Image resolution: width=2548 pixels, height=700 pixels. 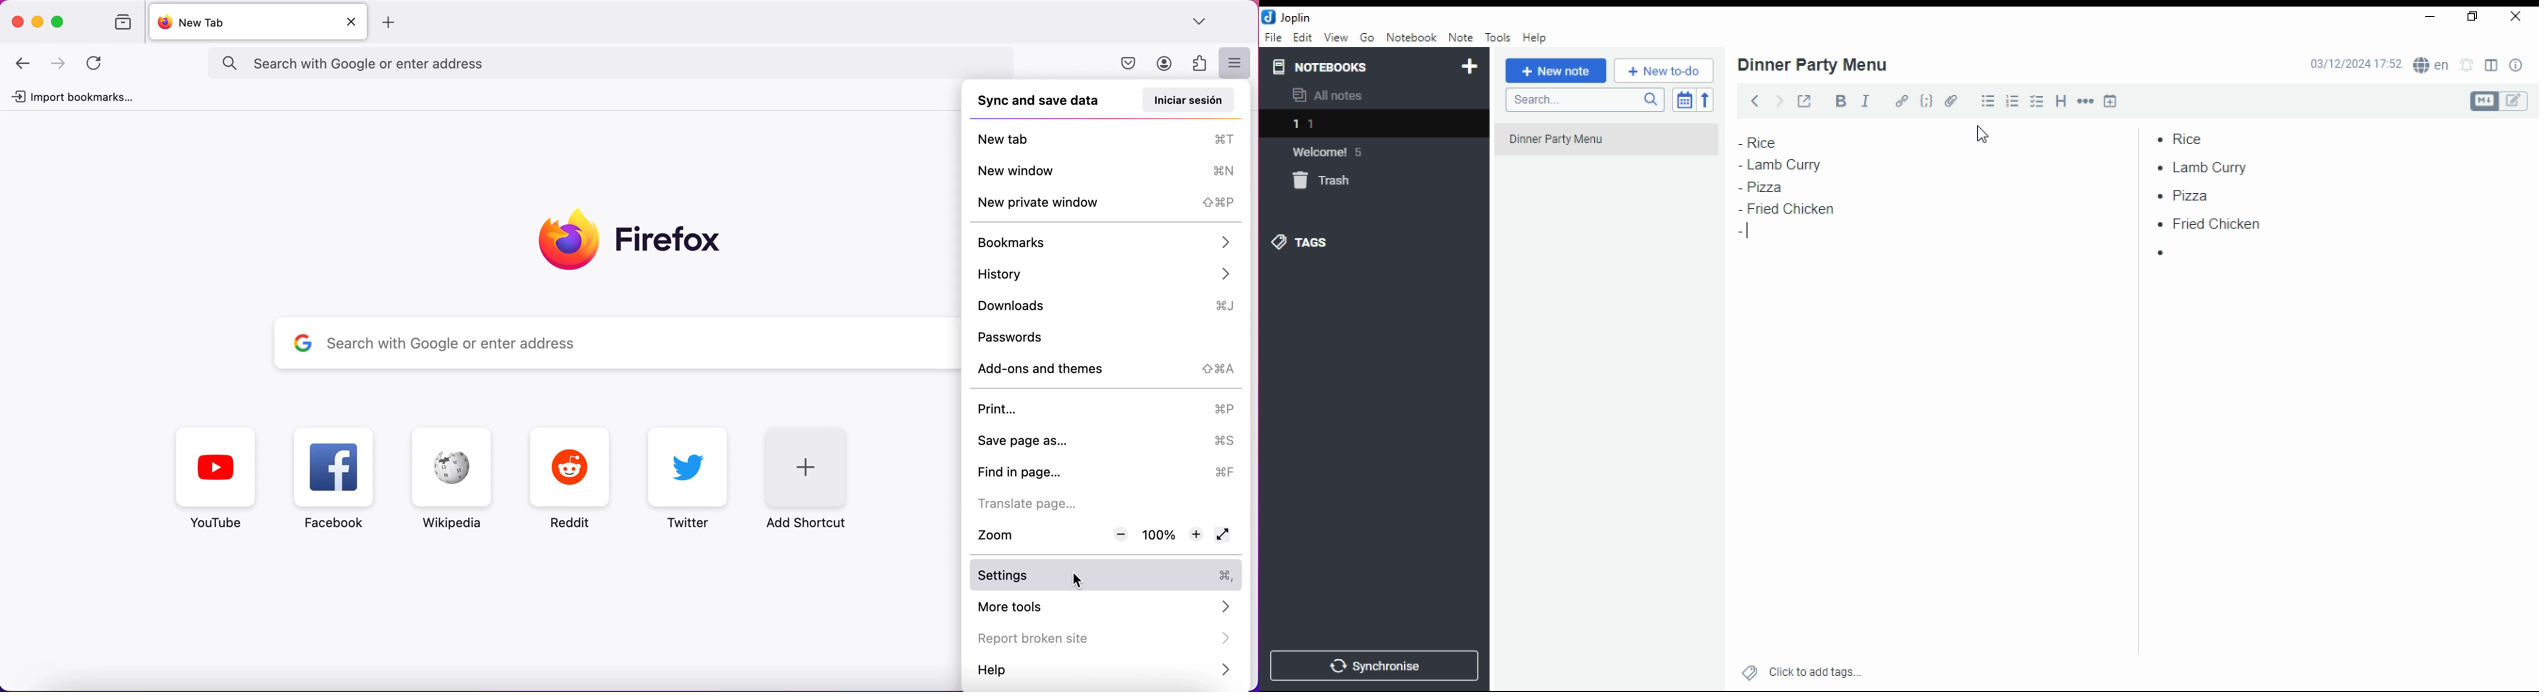 What do you see at coordinates (692, 478) in the screenshot?
I see `Twitter` at bounding box center [692, 478].